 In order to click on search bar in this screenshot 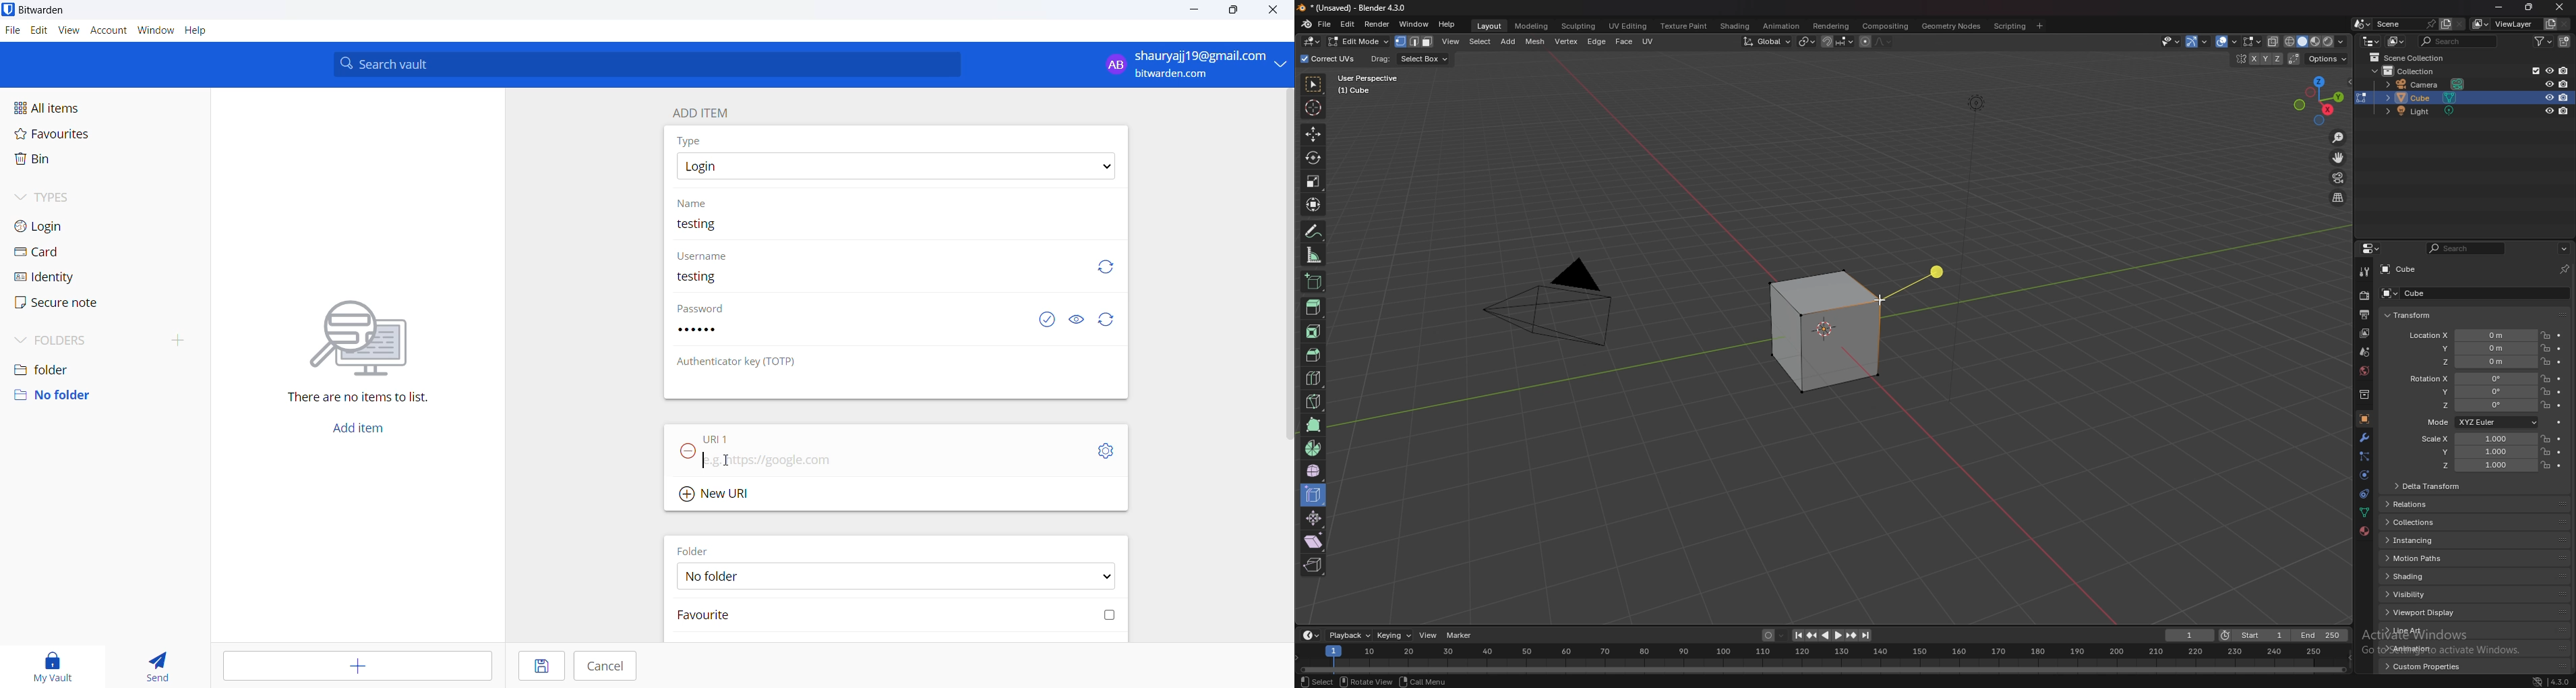, I will do `click(647, 63)`.